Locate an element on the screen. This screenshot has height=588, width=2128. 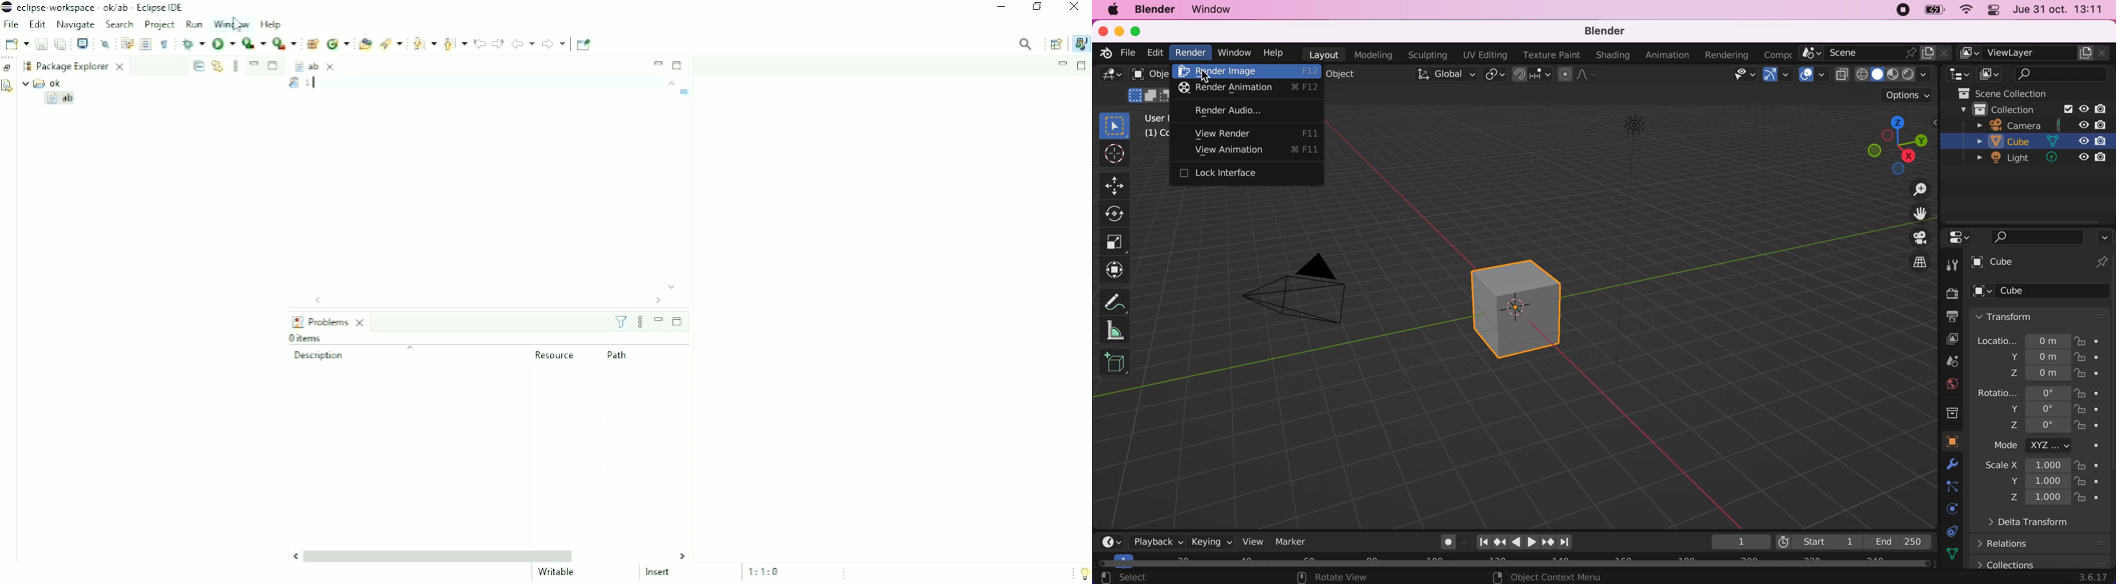
Next Annotation is located at coordinates (424, 42).